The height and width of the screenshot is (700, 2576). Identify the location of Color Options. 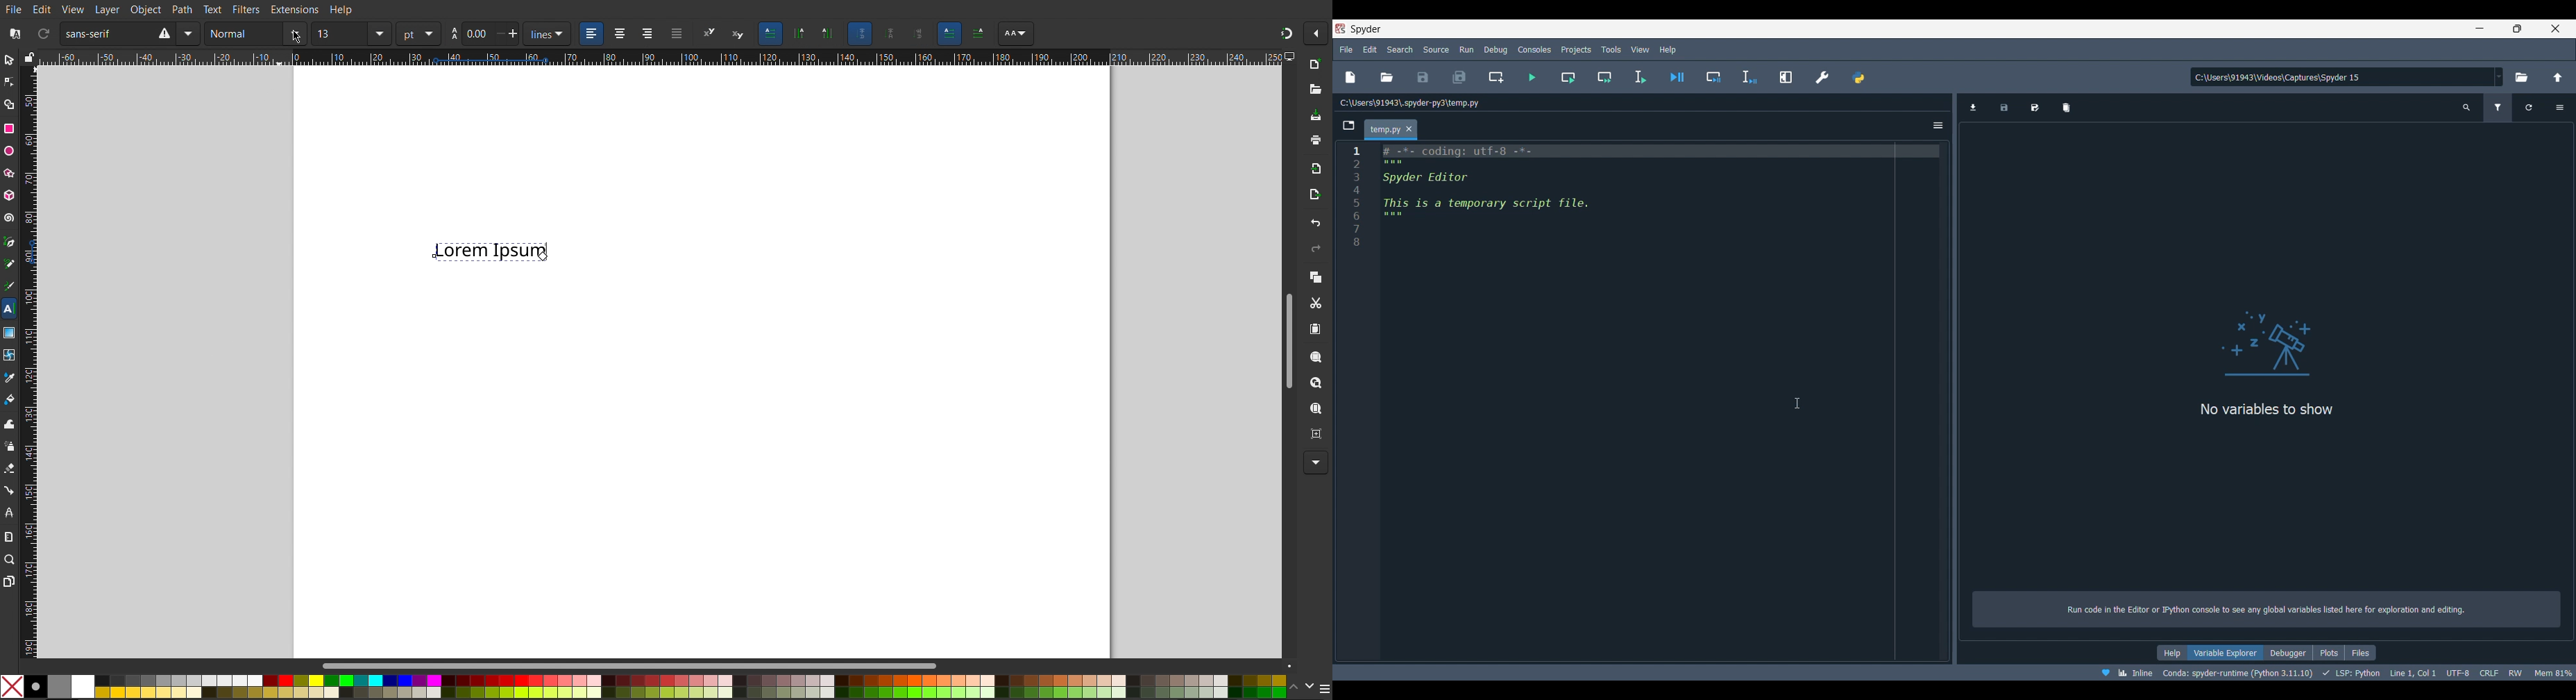
(1308, 686).